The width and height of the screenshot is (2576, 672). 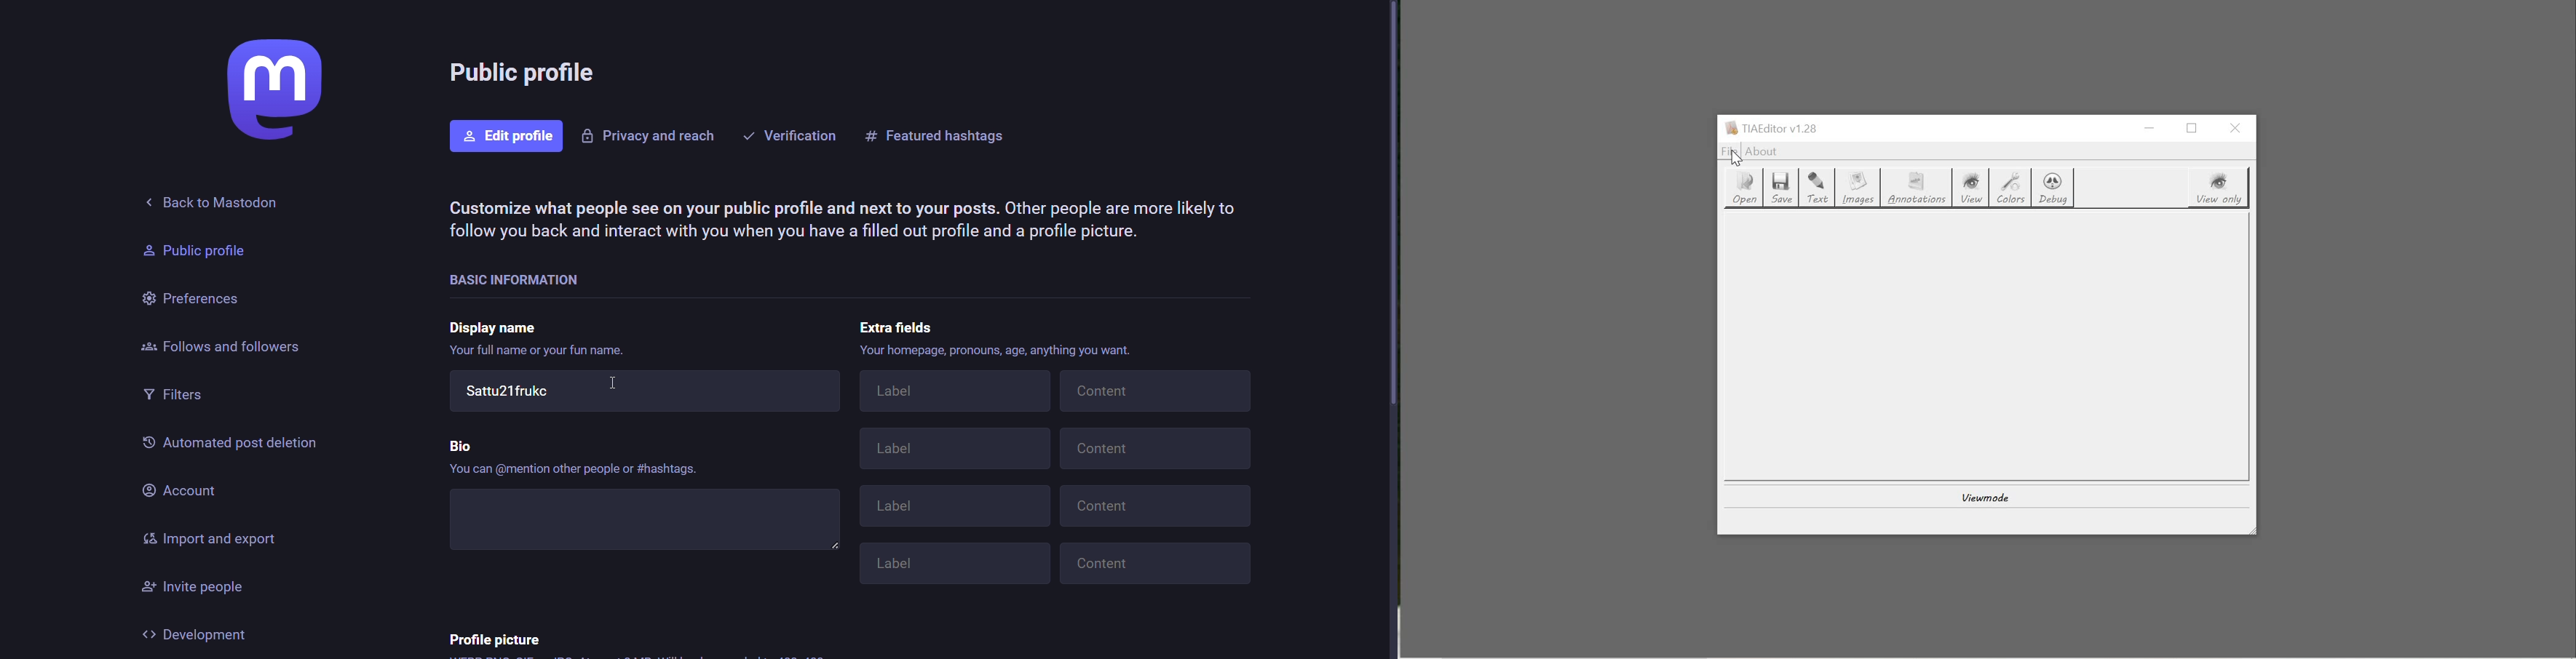 I want to click on Label, so click(x=955, y=450).